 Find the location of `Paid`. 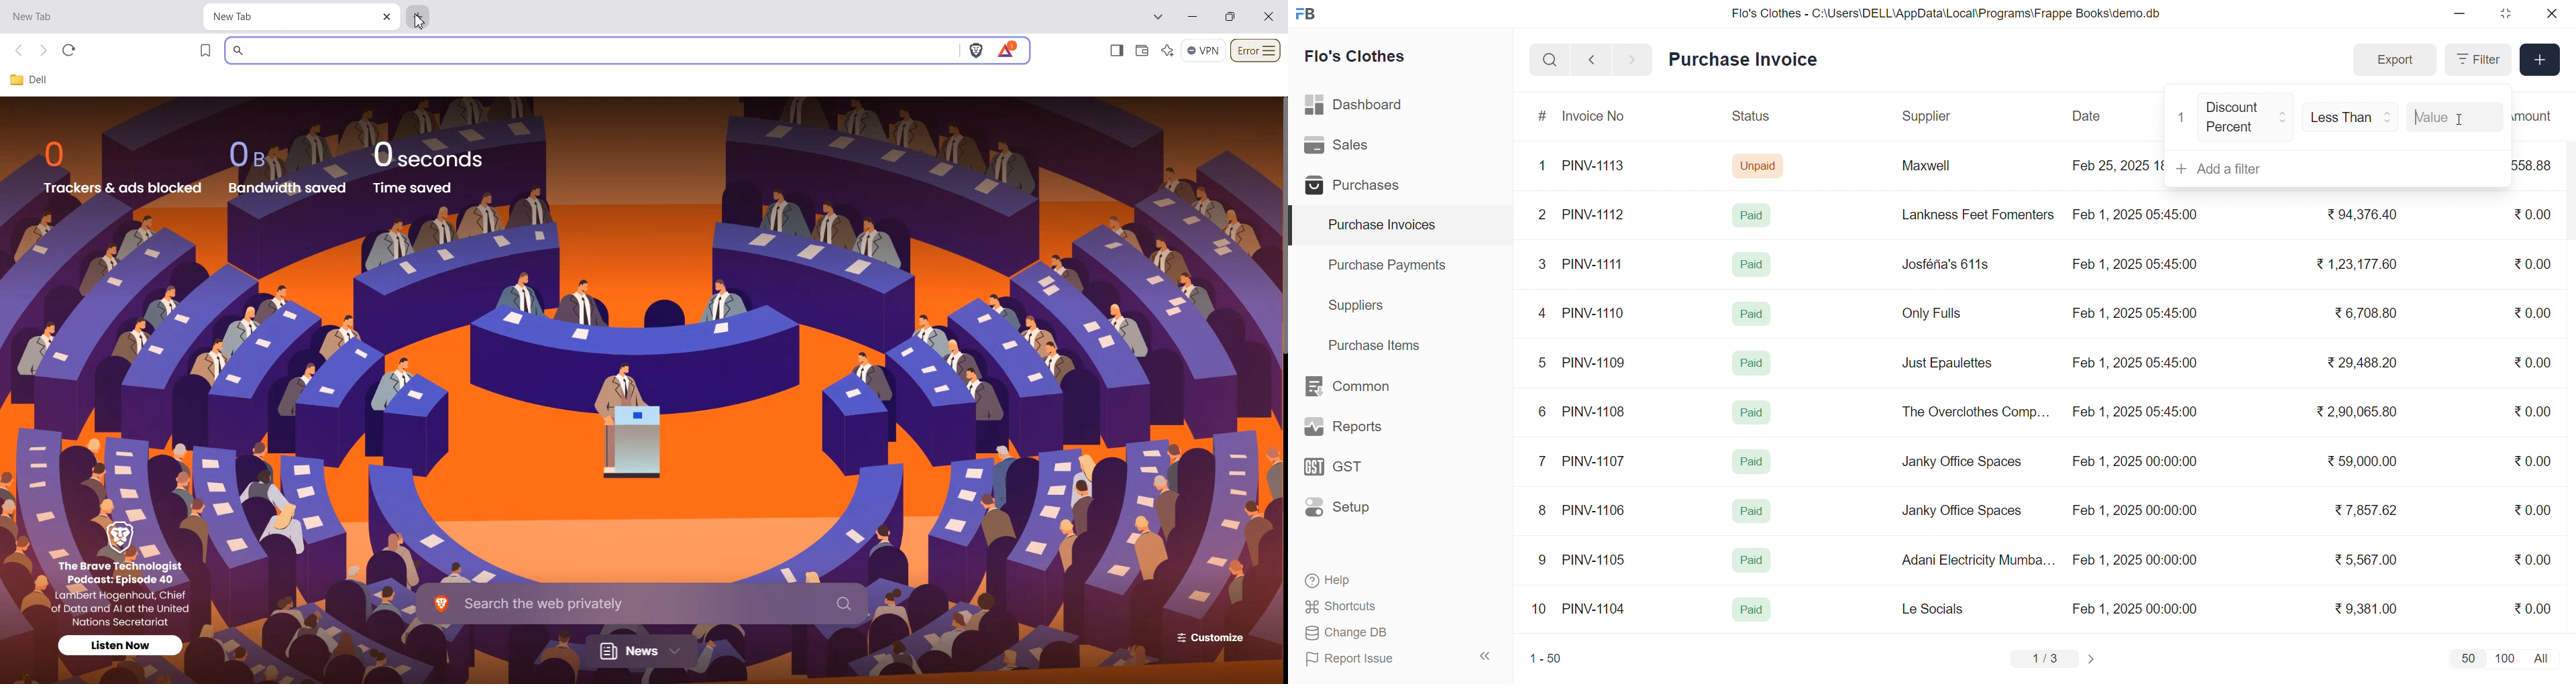

Paid is located at coordinates (1752, 610).